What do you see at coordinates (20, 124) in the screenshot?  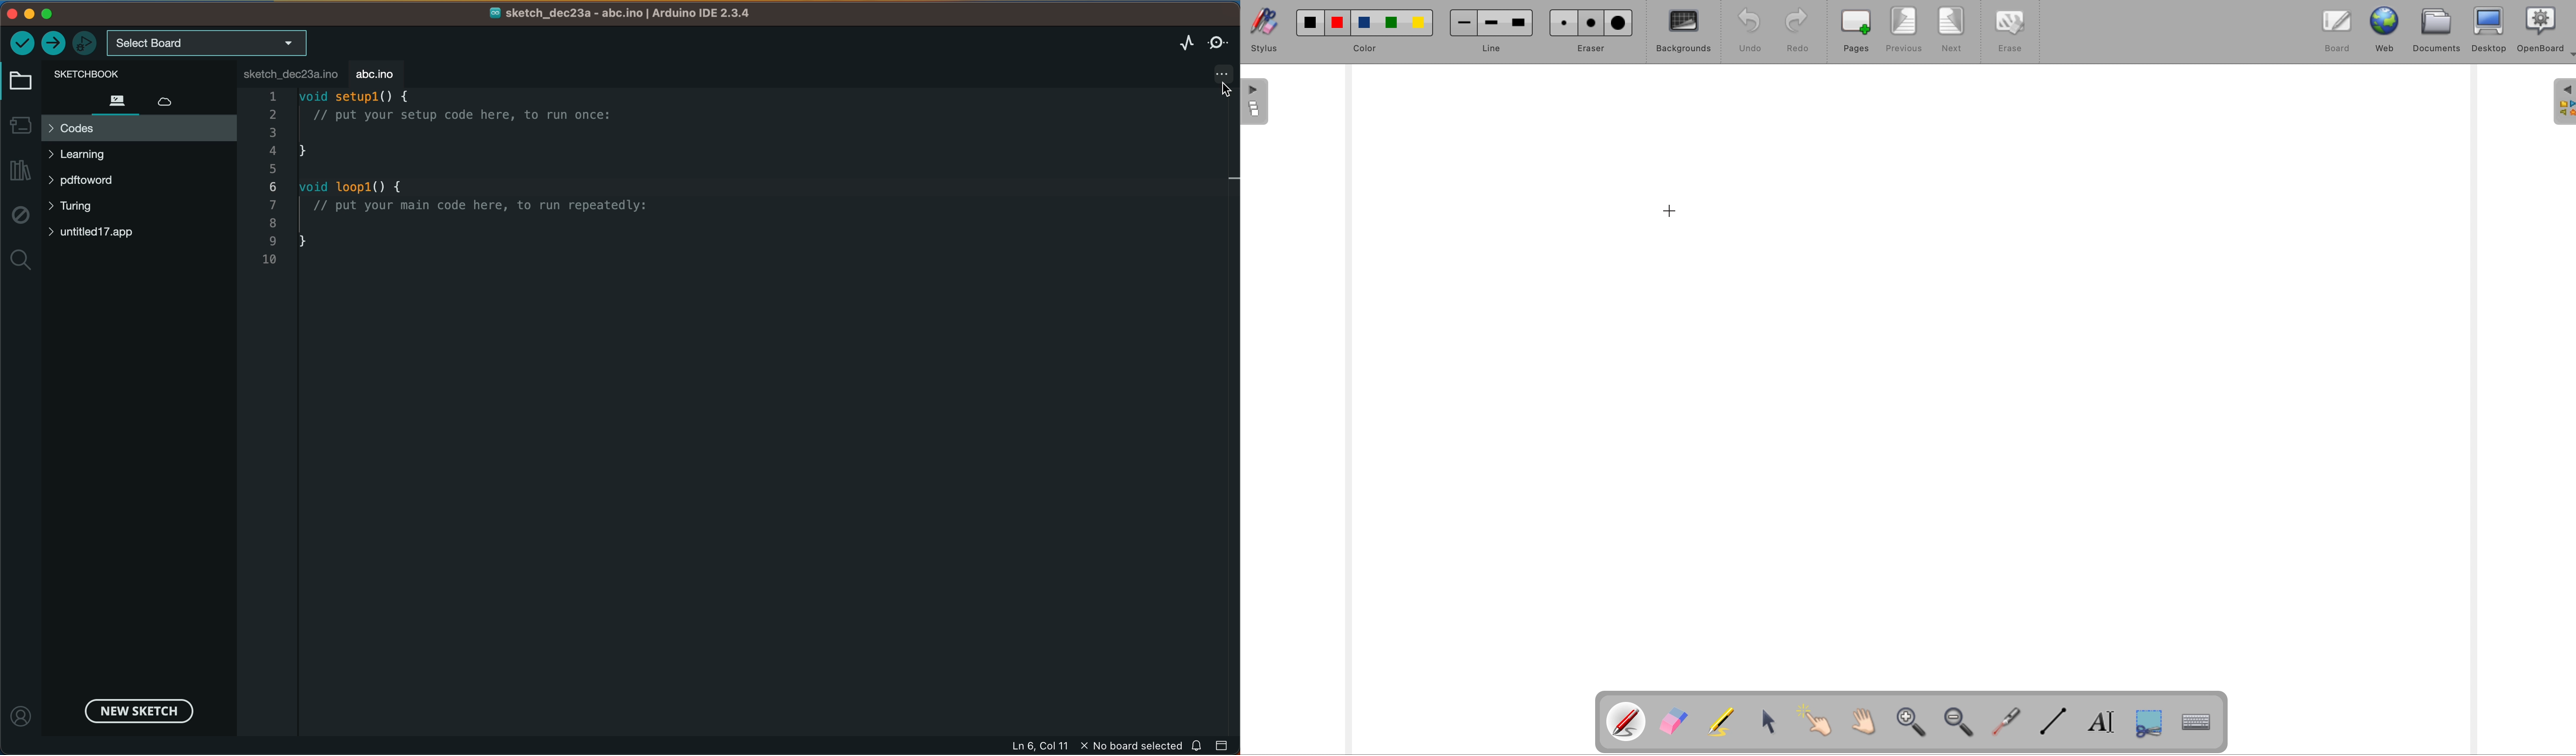 I see `board manager` at bounding box center [20, 124].